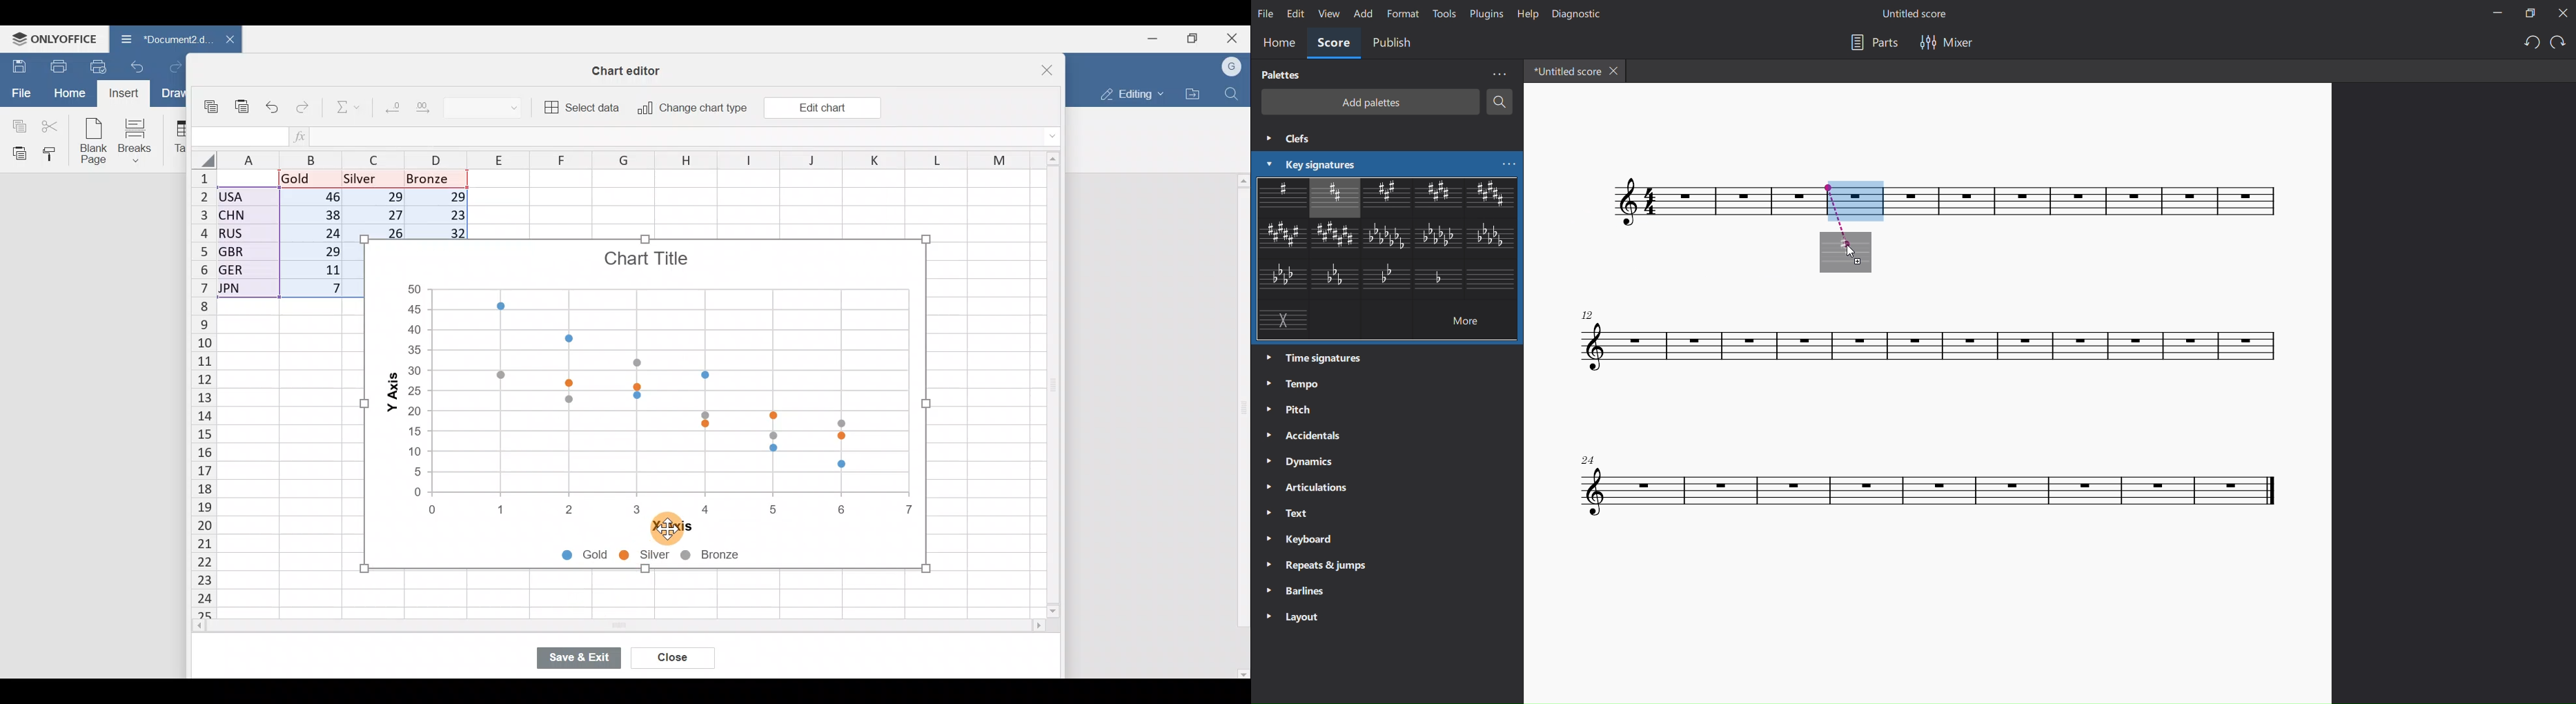 This screenshot has height=728, width=2576. Describe the element at coordinates (1463, 322) in the screenshot. I see `more` at that location.